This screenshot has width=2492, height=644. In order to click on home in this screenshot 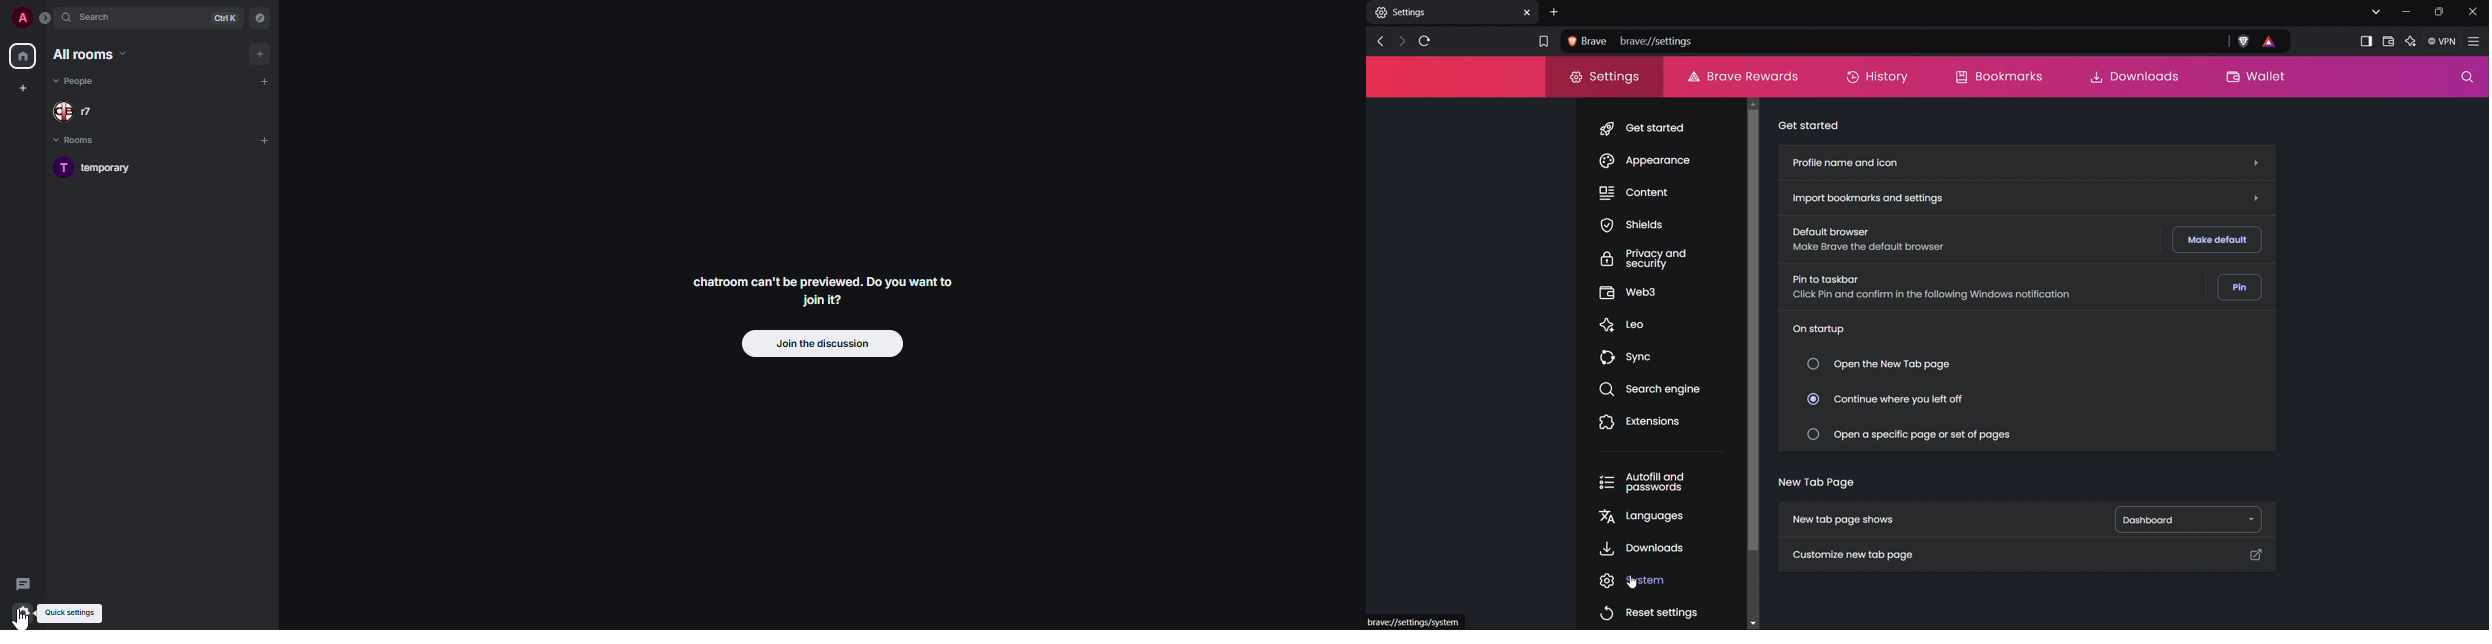, I will do `click(21, 55)`.